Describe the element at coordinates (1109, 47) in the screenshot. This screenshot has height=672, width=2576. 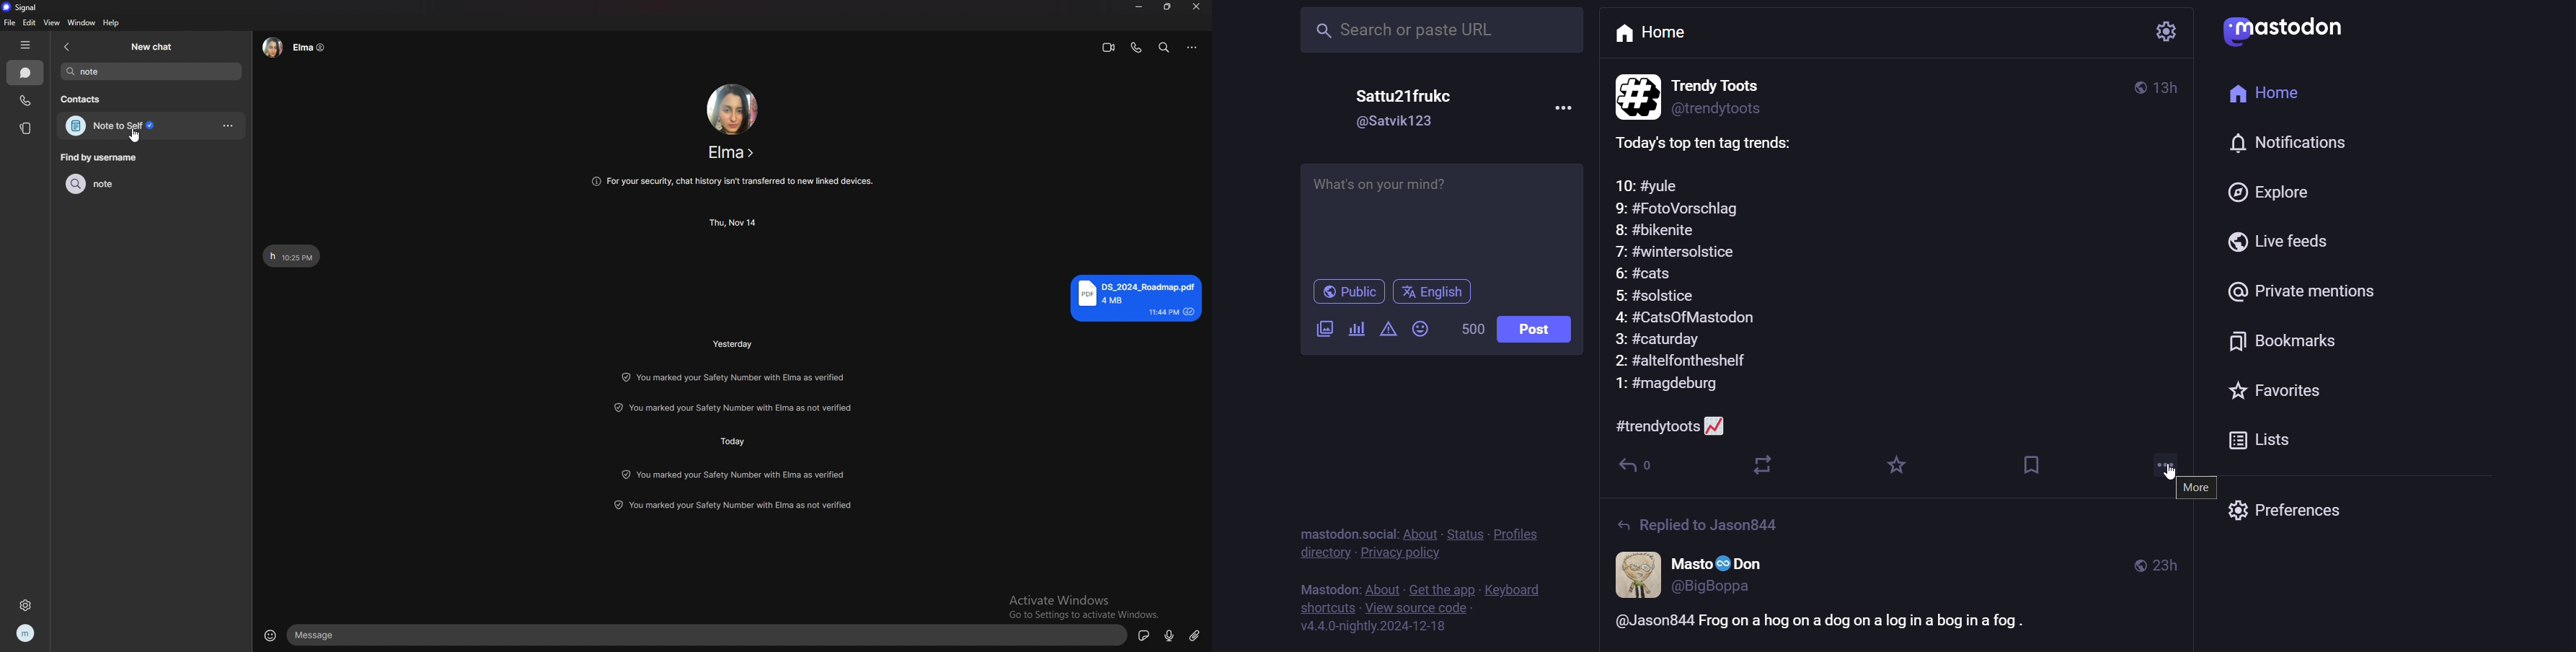
I see `video call` at that location.